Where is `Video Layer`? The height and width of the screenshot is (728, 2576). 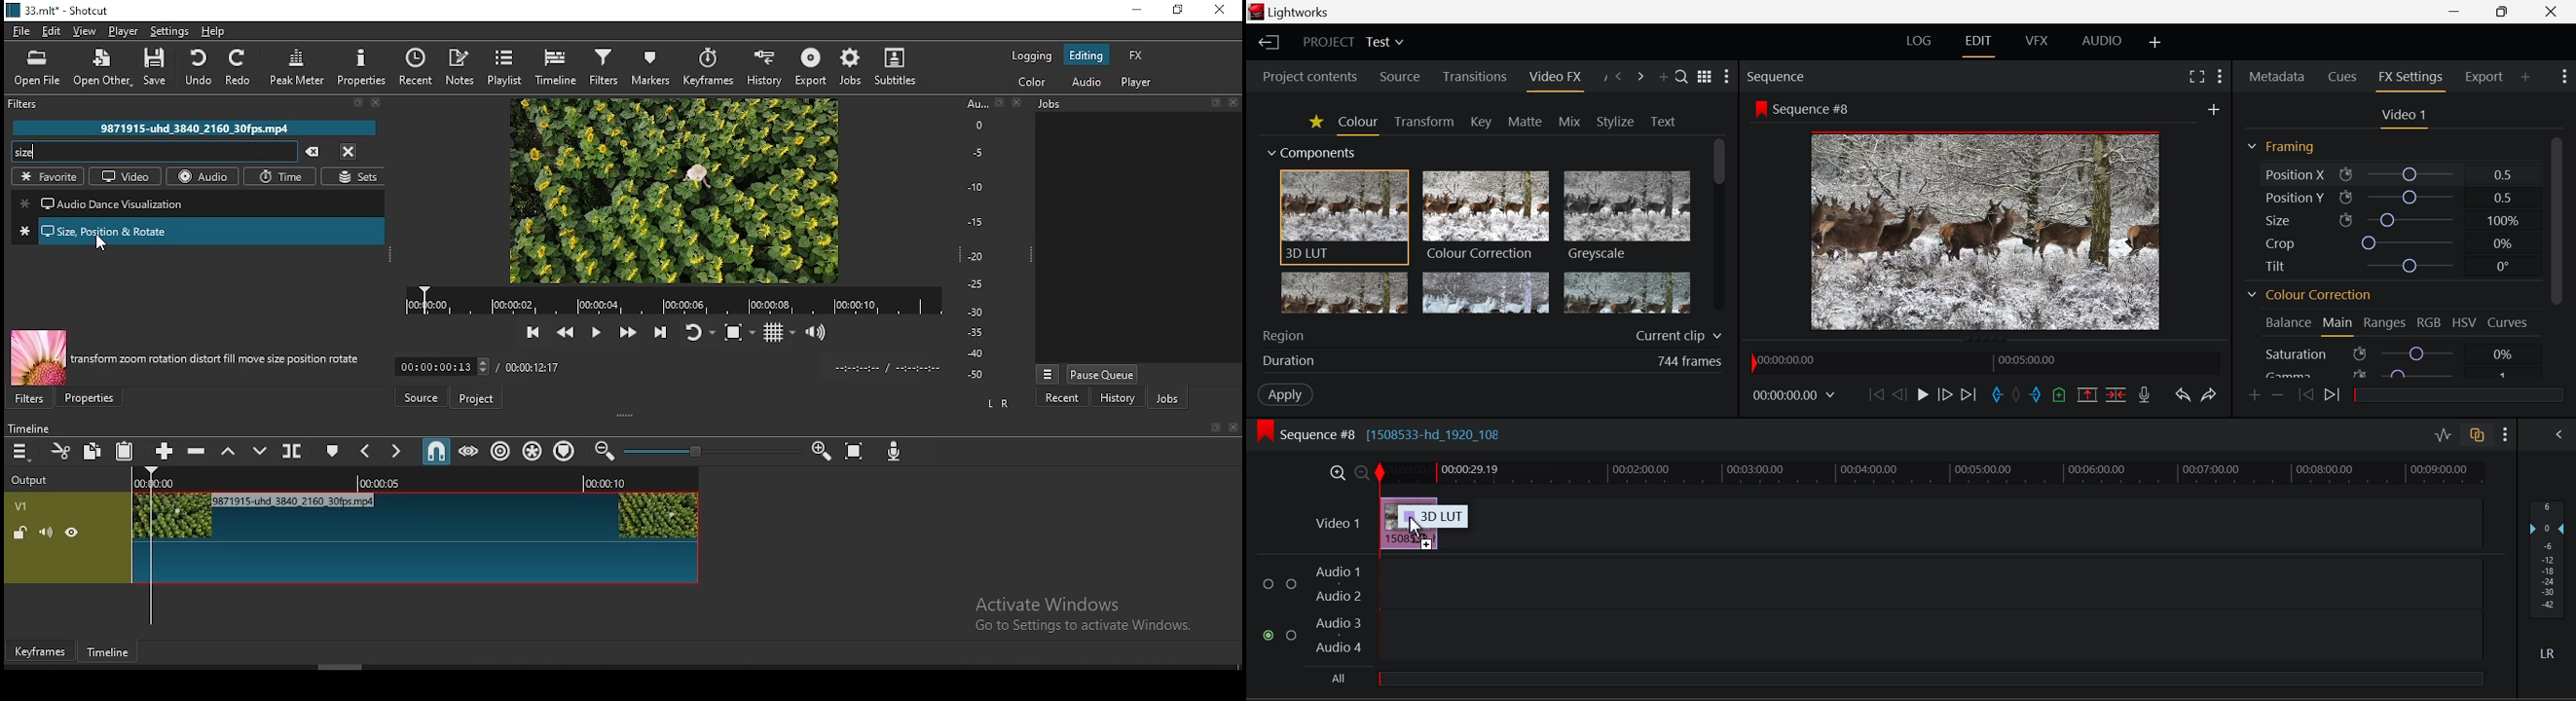 Video Layer is located at coordinates (1337, 523).